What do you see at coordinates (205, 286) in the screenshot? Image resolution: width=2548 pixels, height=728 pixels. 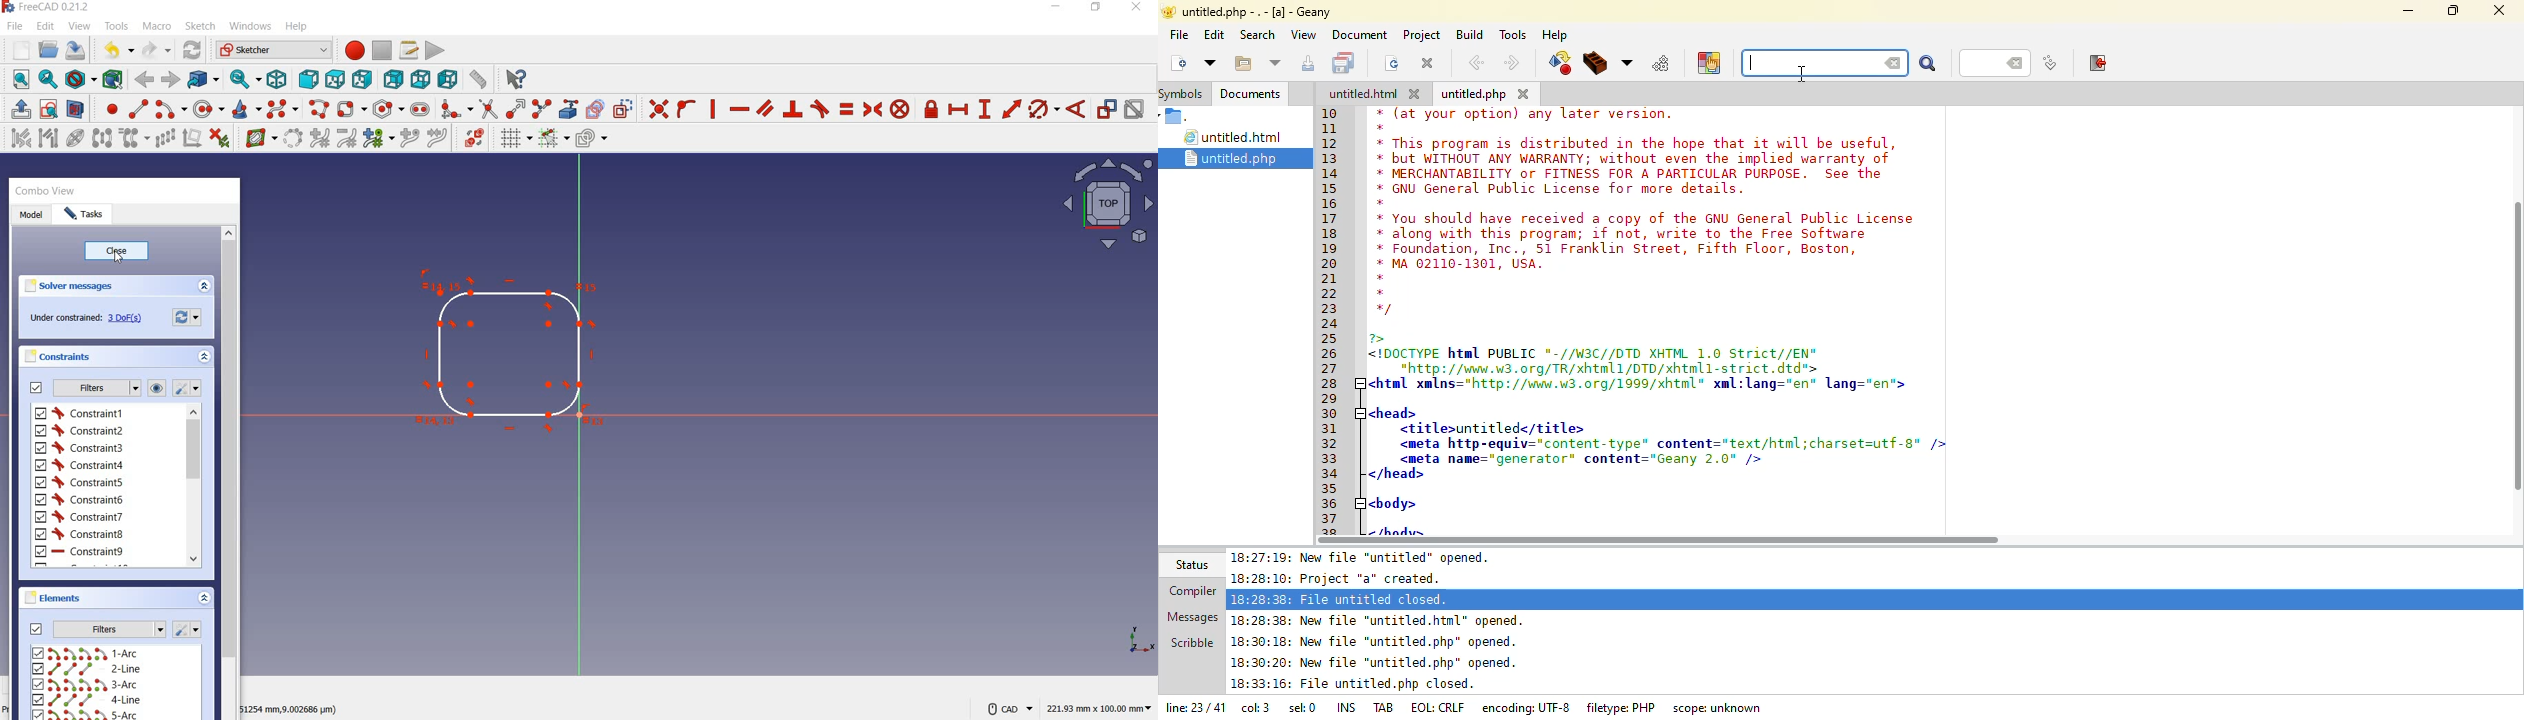 I see `expand` at bounding box center [205, 286].